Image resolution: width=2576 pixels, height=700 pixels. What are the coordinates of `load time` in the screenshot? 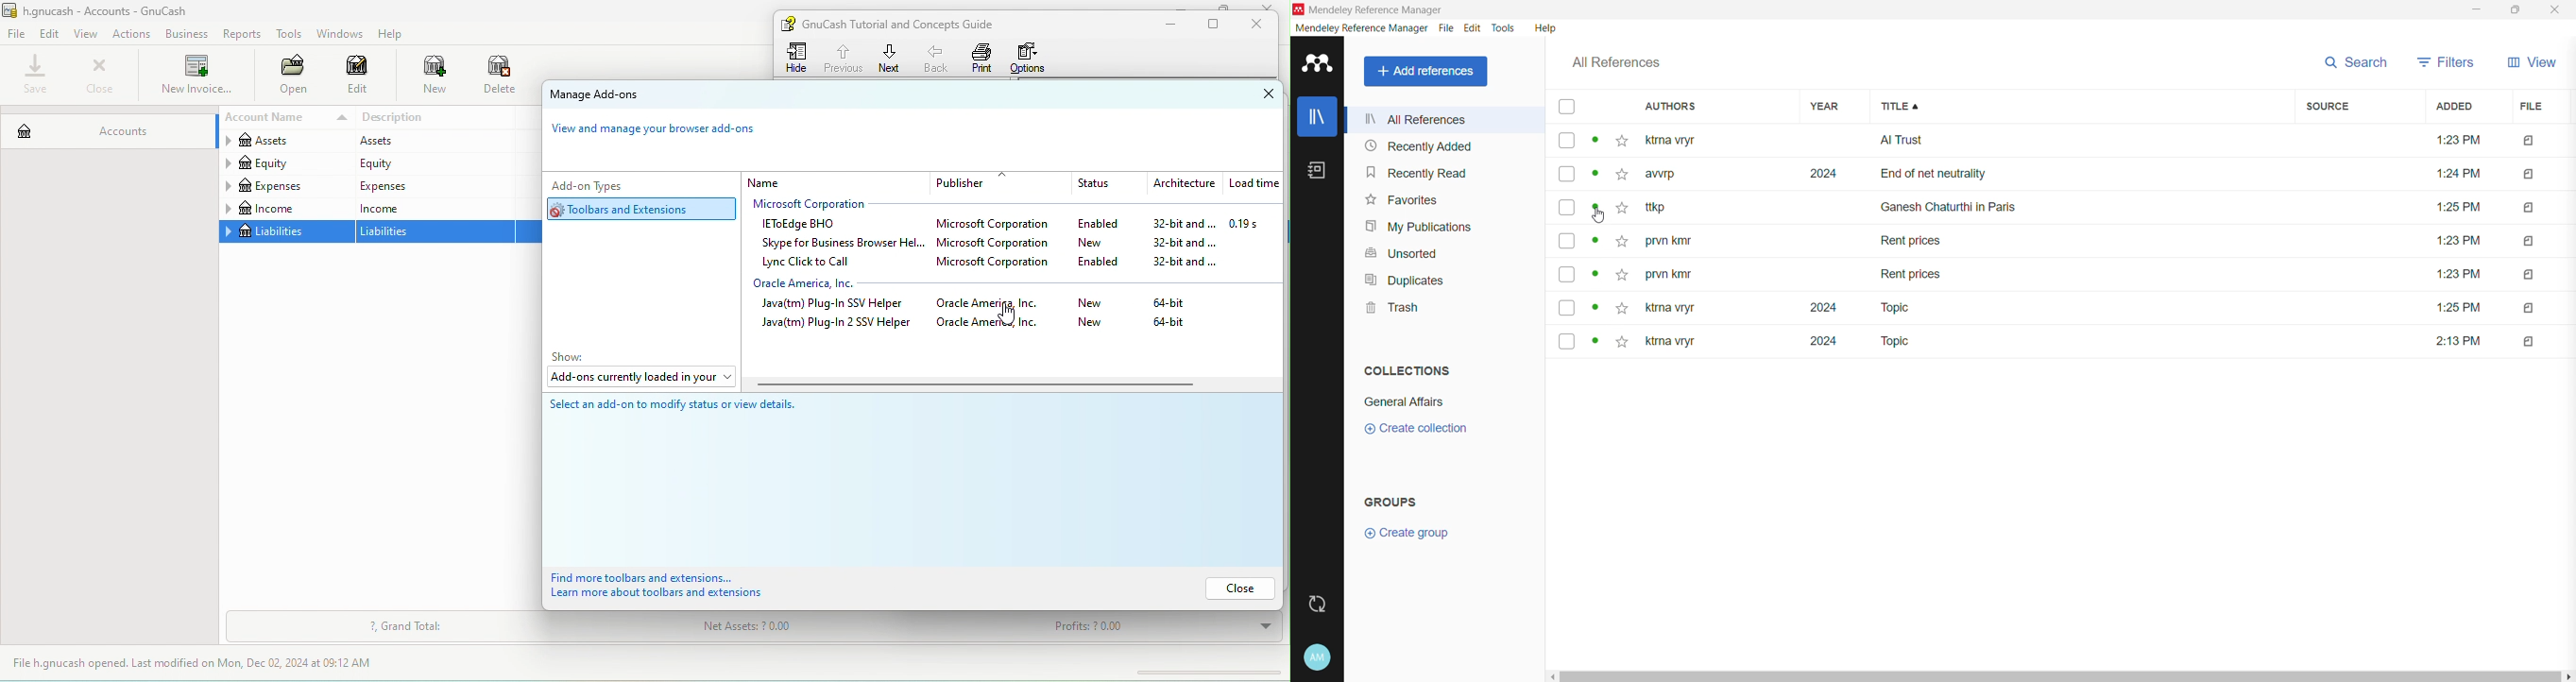 It's located at (1252, 184).